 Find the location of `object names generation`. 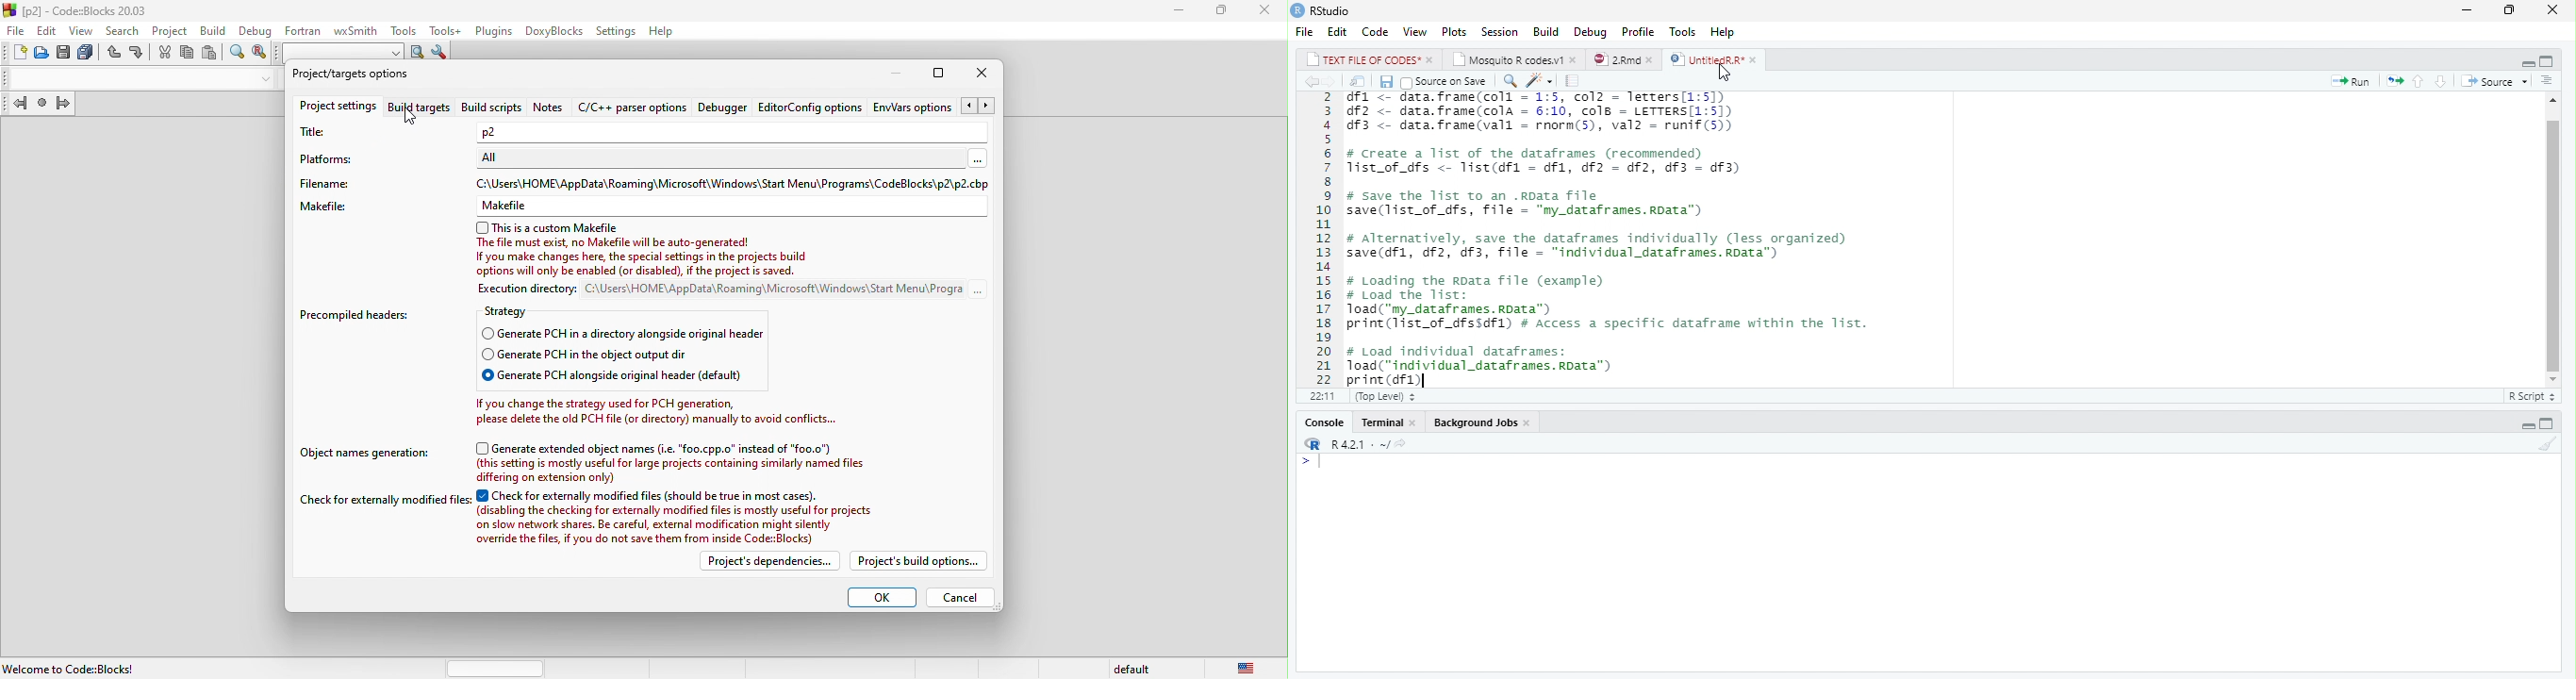

object names generation is located at coordinates (369, 455).